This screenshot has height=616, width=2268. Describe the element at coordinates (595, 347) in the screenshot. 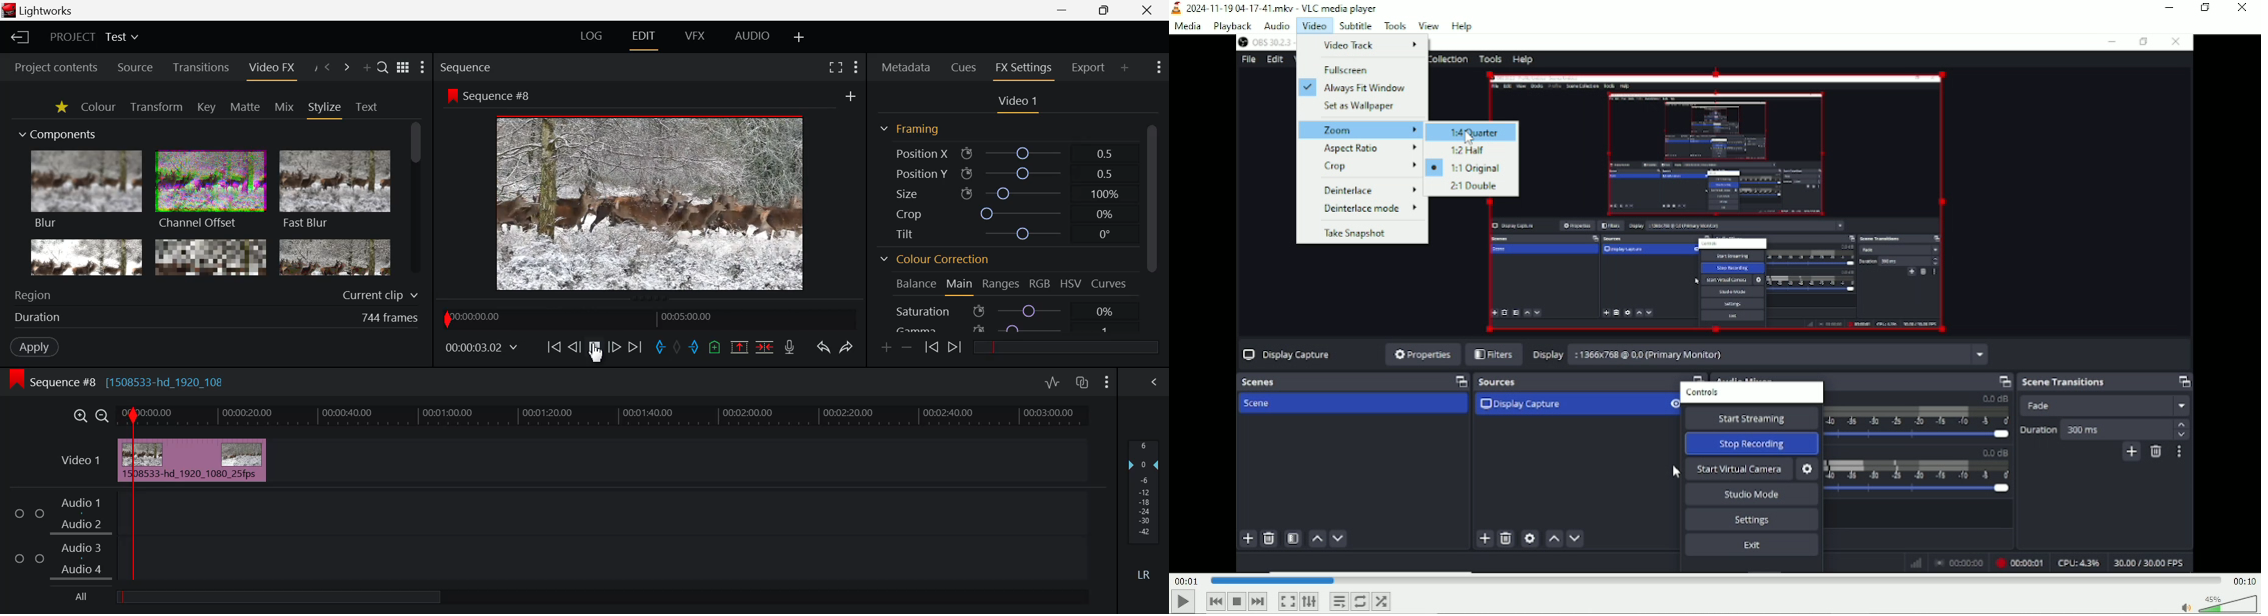

I see `Cursor on Play` at that location.